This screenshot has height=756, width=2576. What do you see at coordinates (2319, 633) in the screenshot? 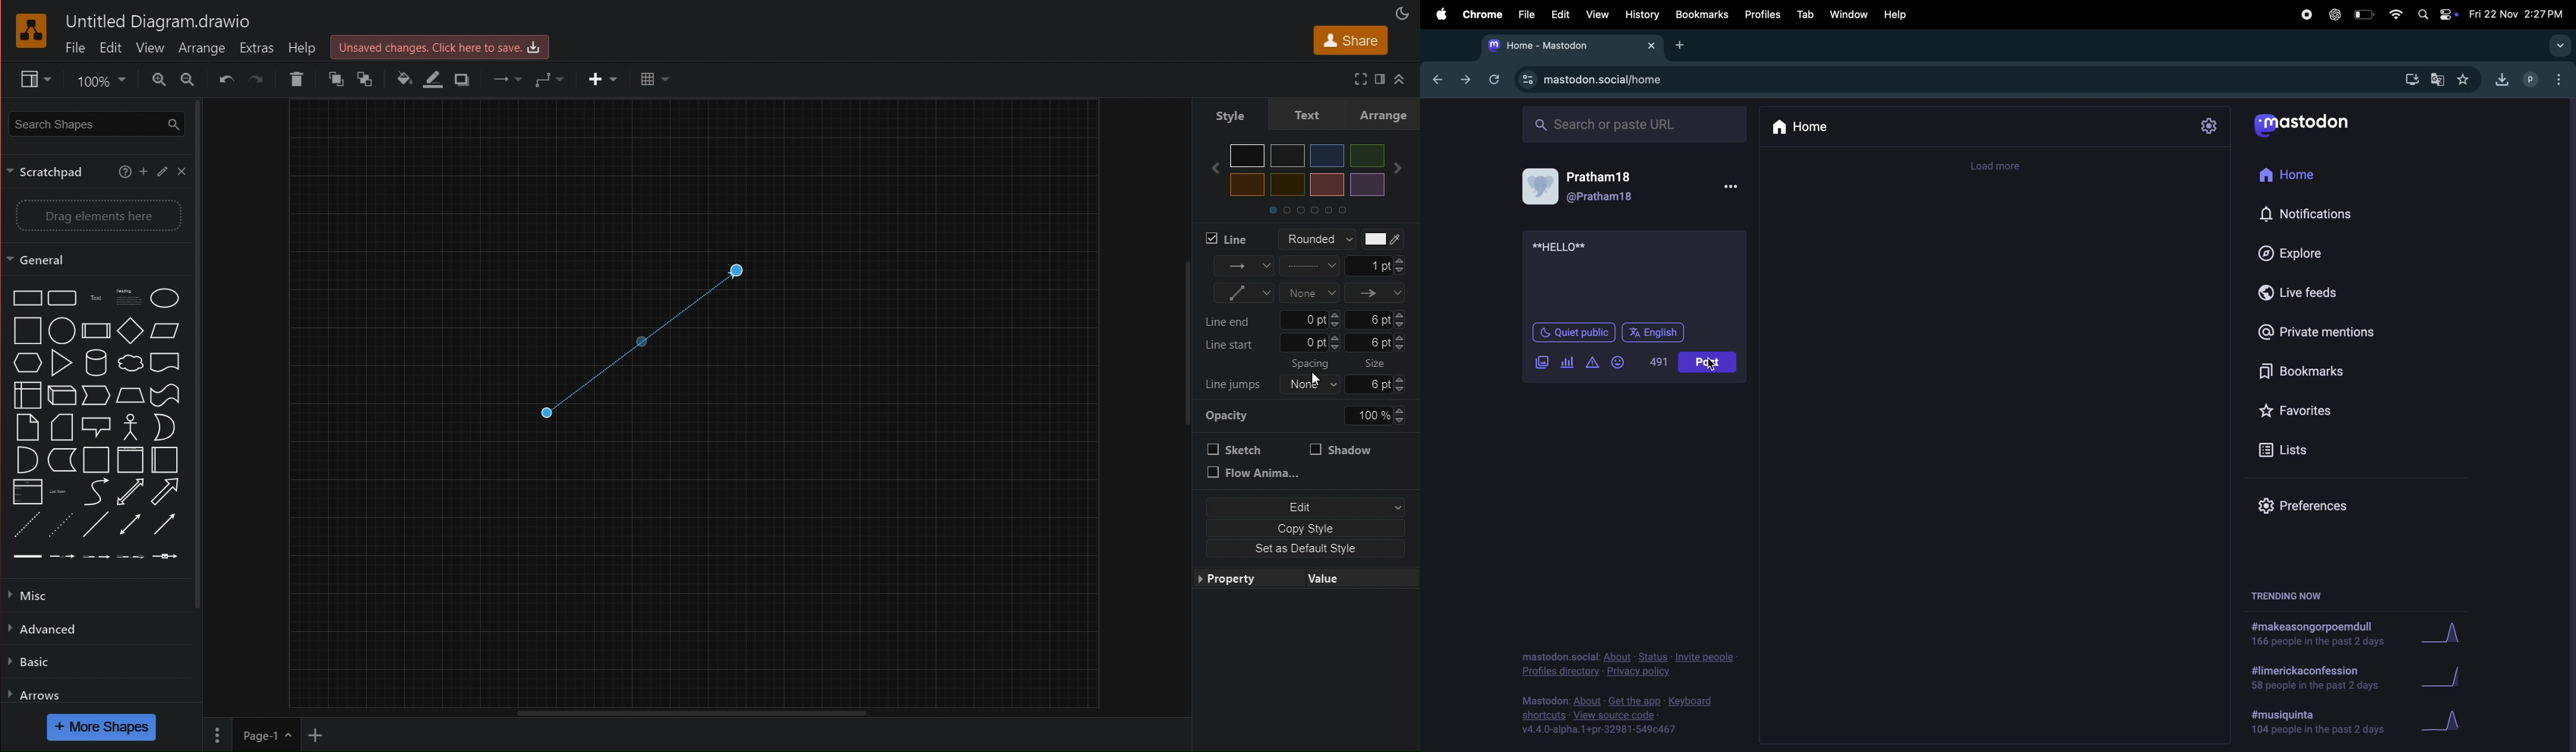
I see `hashtags` at bounding box center [2319, 633].